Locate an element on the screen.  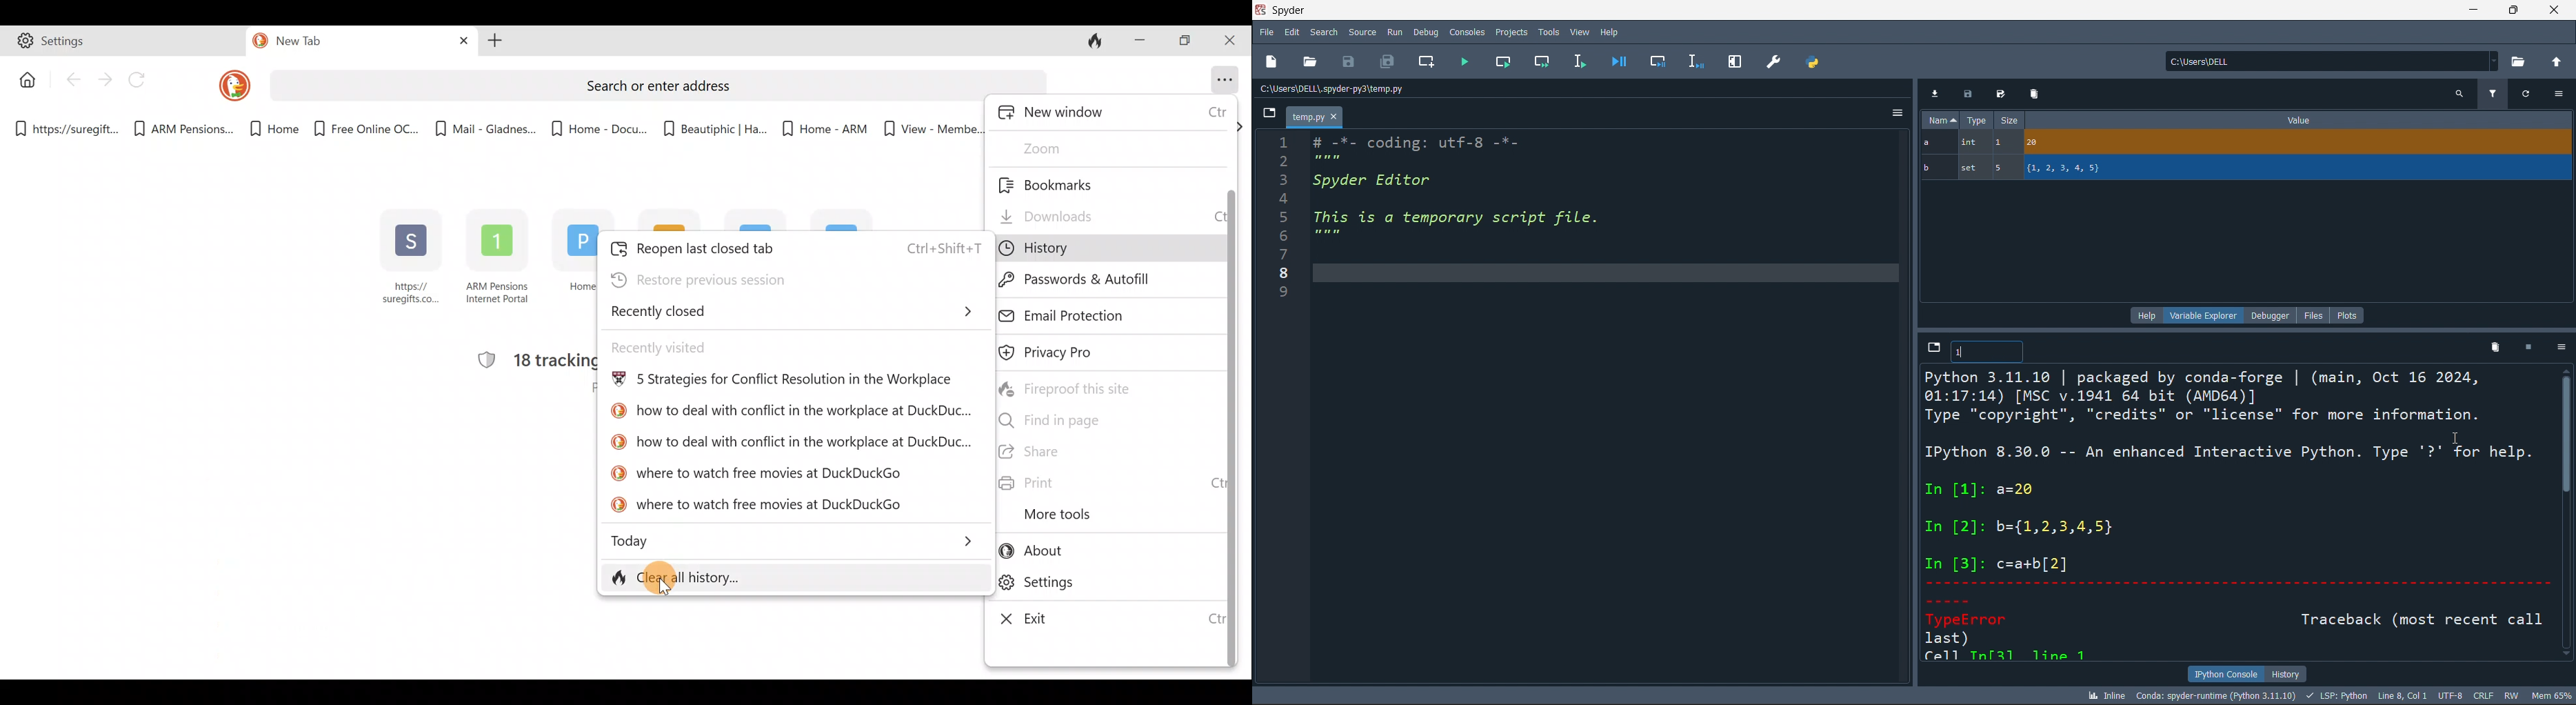
ipython console pane is located at coordinates (2238, 514).